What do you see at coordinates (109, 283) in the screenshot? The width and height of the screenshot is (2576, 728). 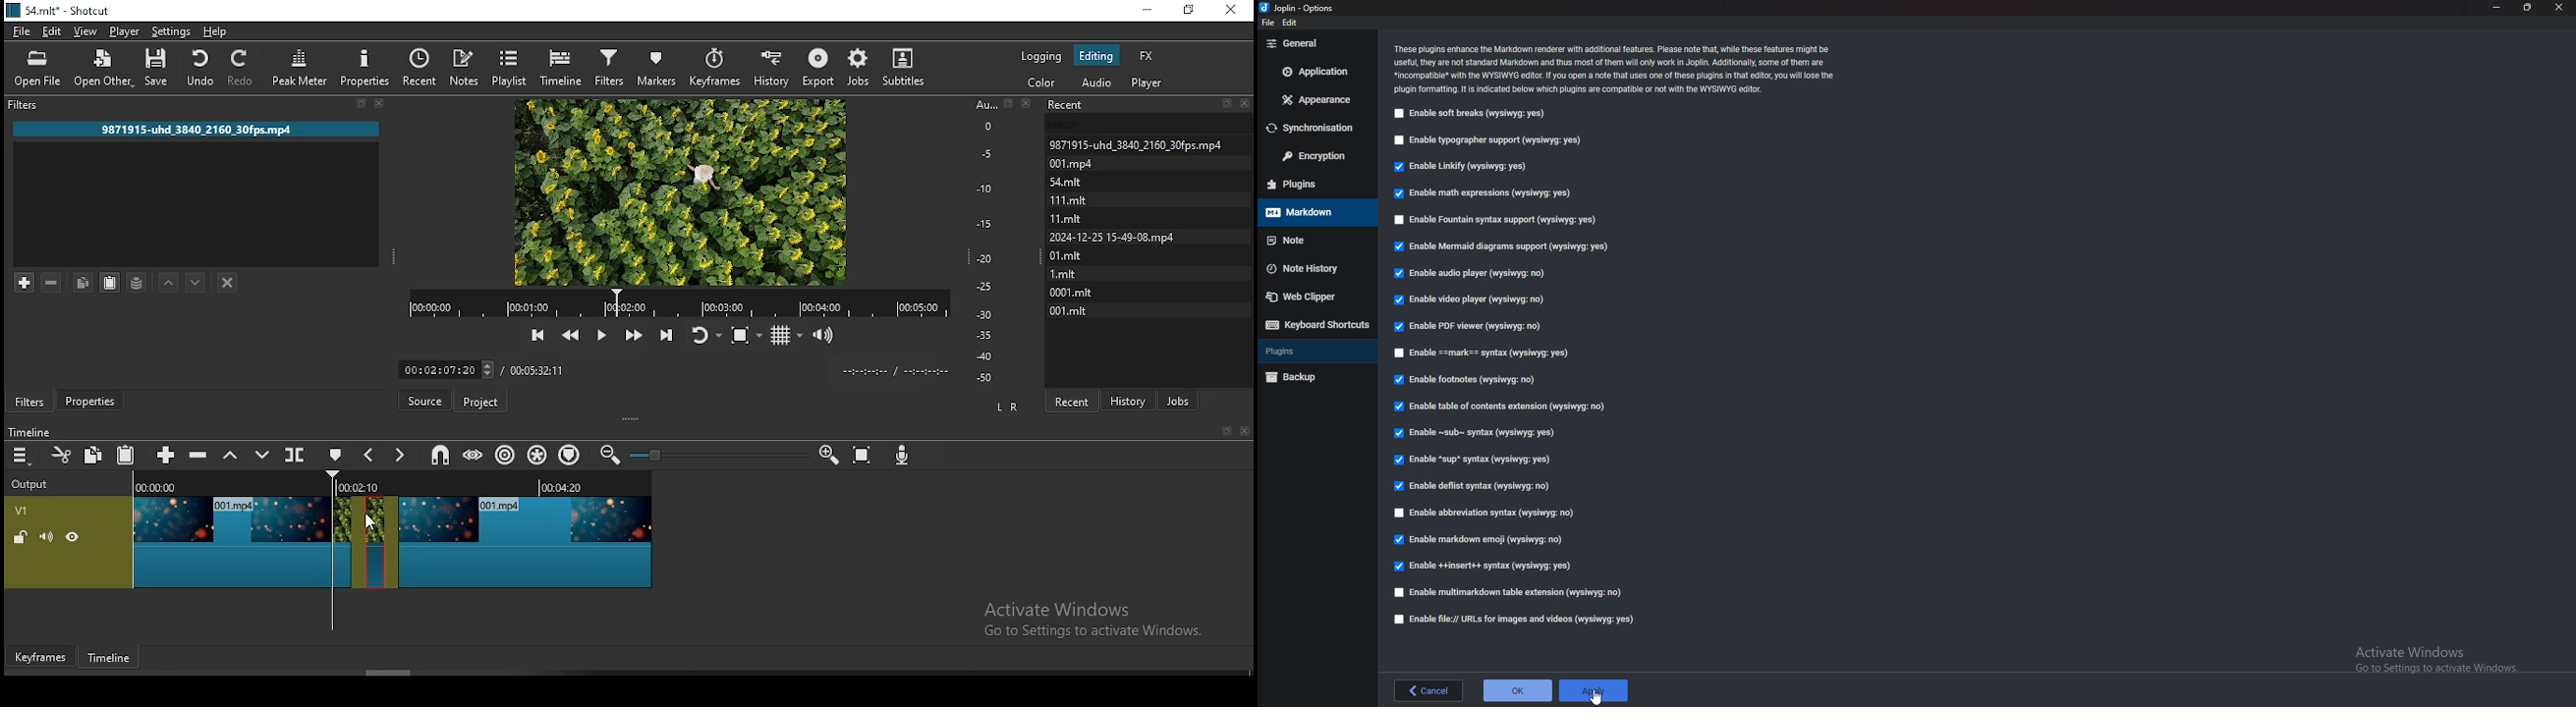 I see `paste` at bounding box center [109, 283].